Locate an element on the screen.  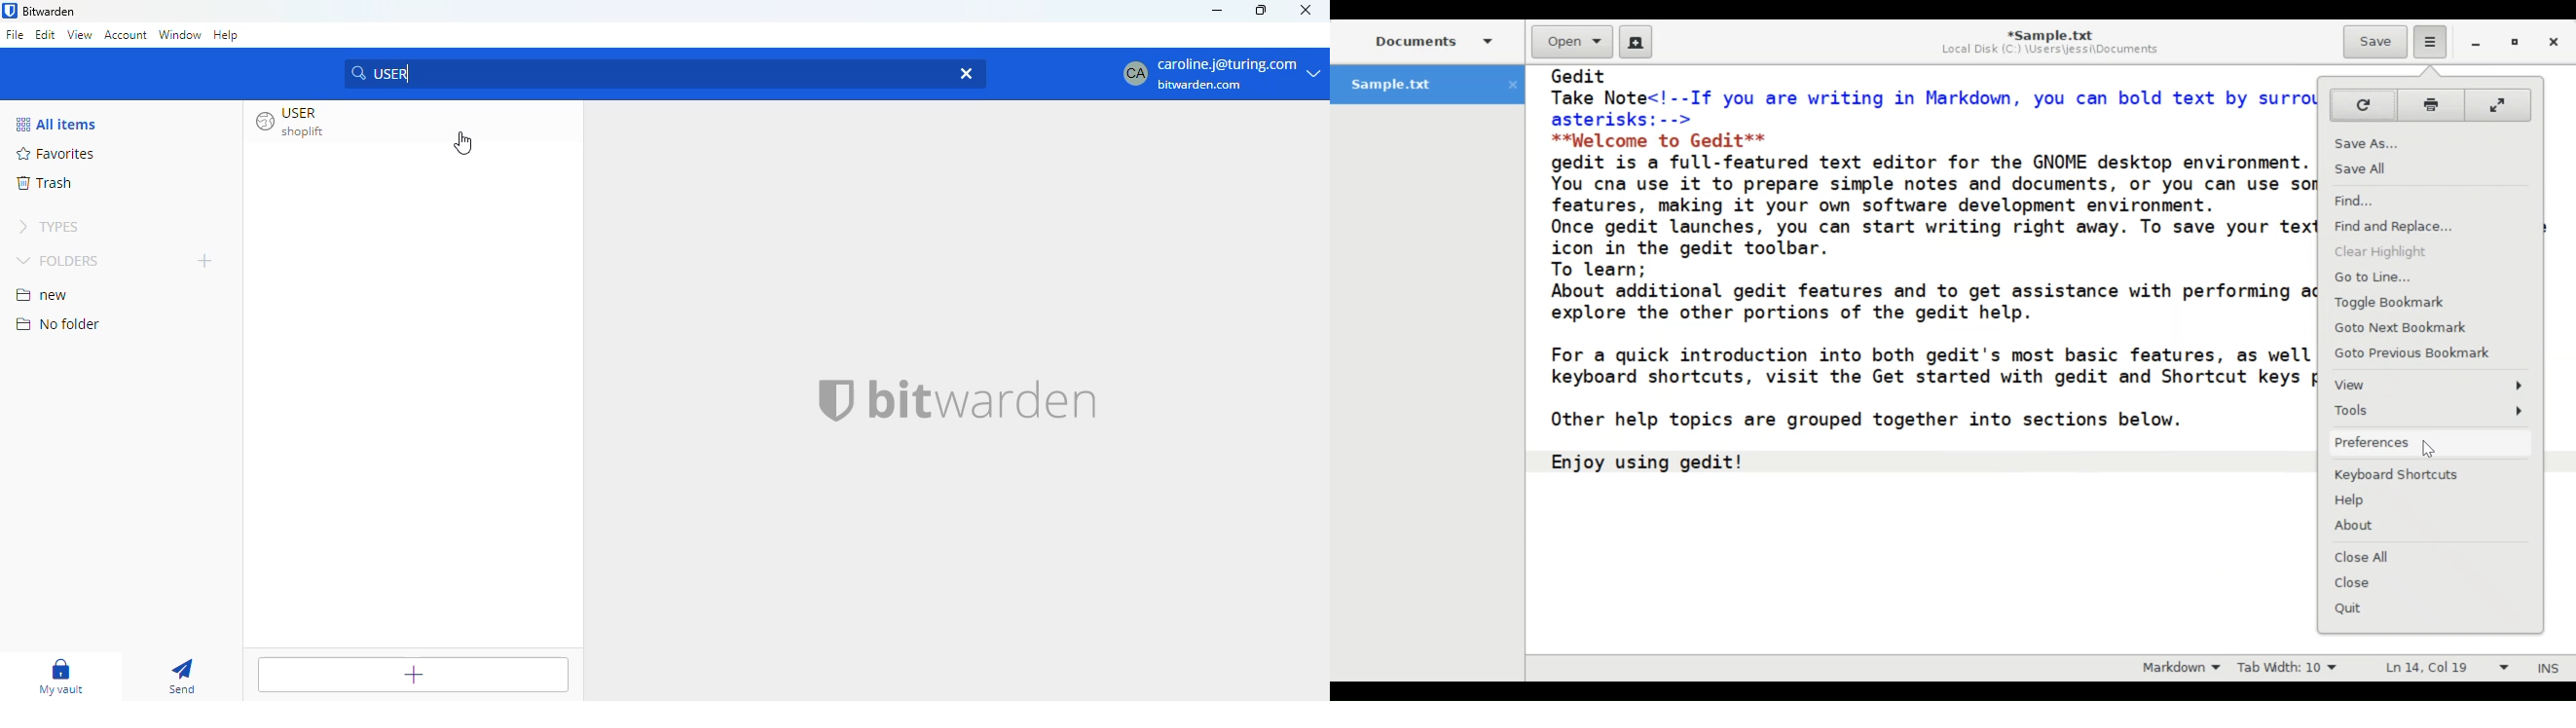
add item is located at coordinates (414, 673).